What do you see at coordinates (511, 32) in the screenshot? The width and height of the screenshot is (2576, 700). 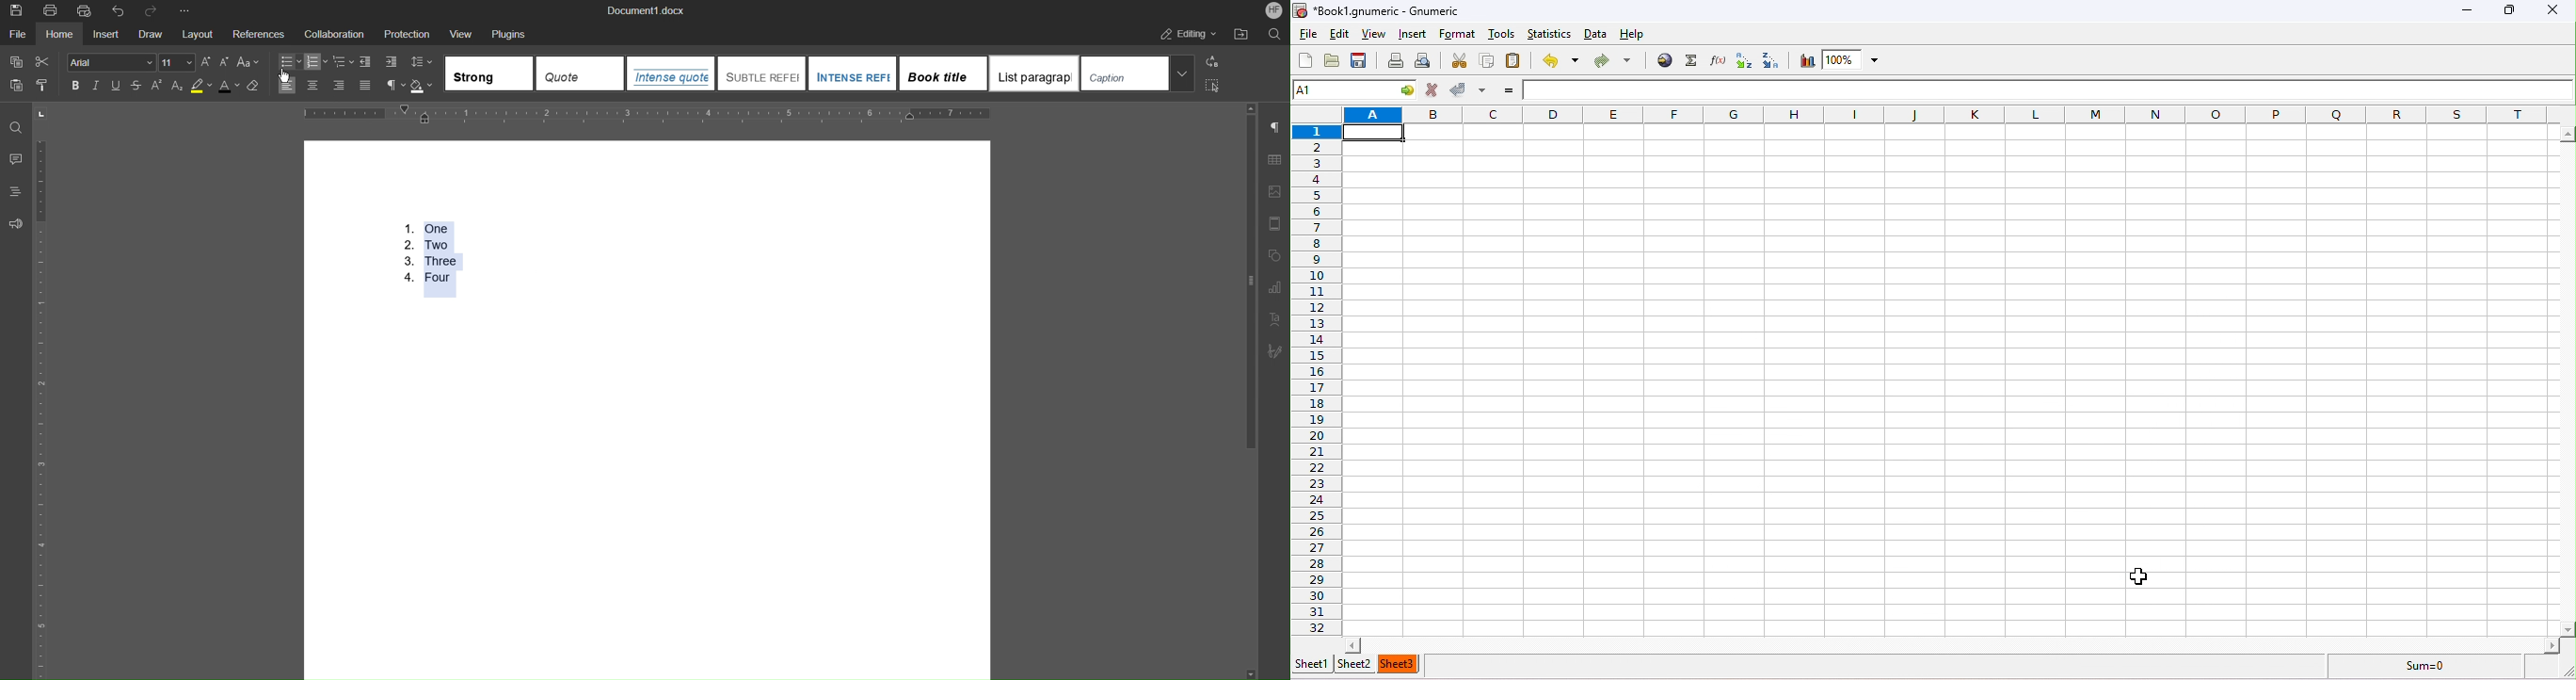 I see `Plugins` at bounding box center [511, 32].